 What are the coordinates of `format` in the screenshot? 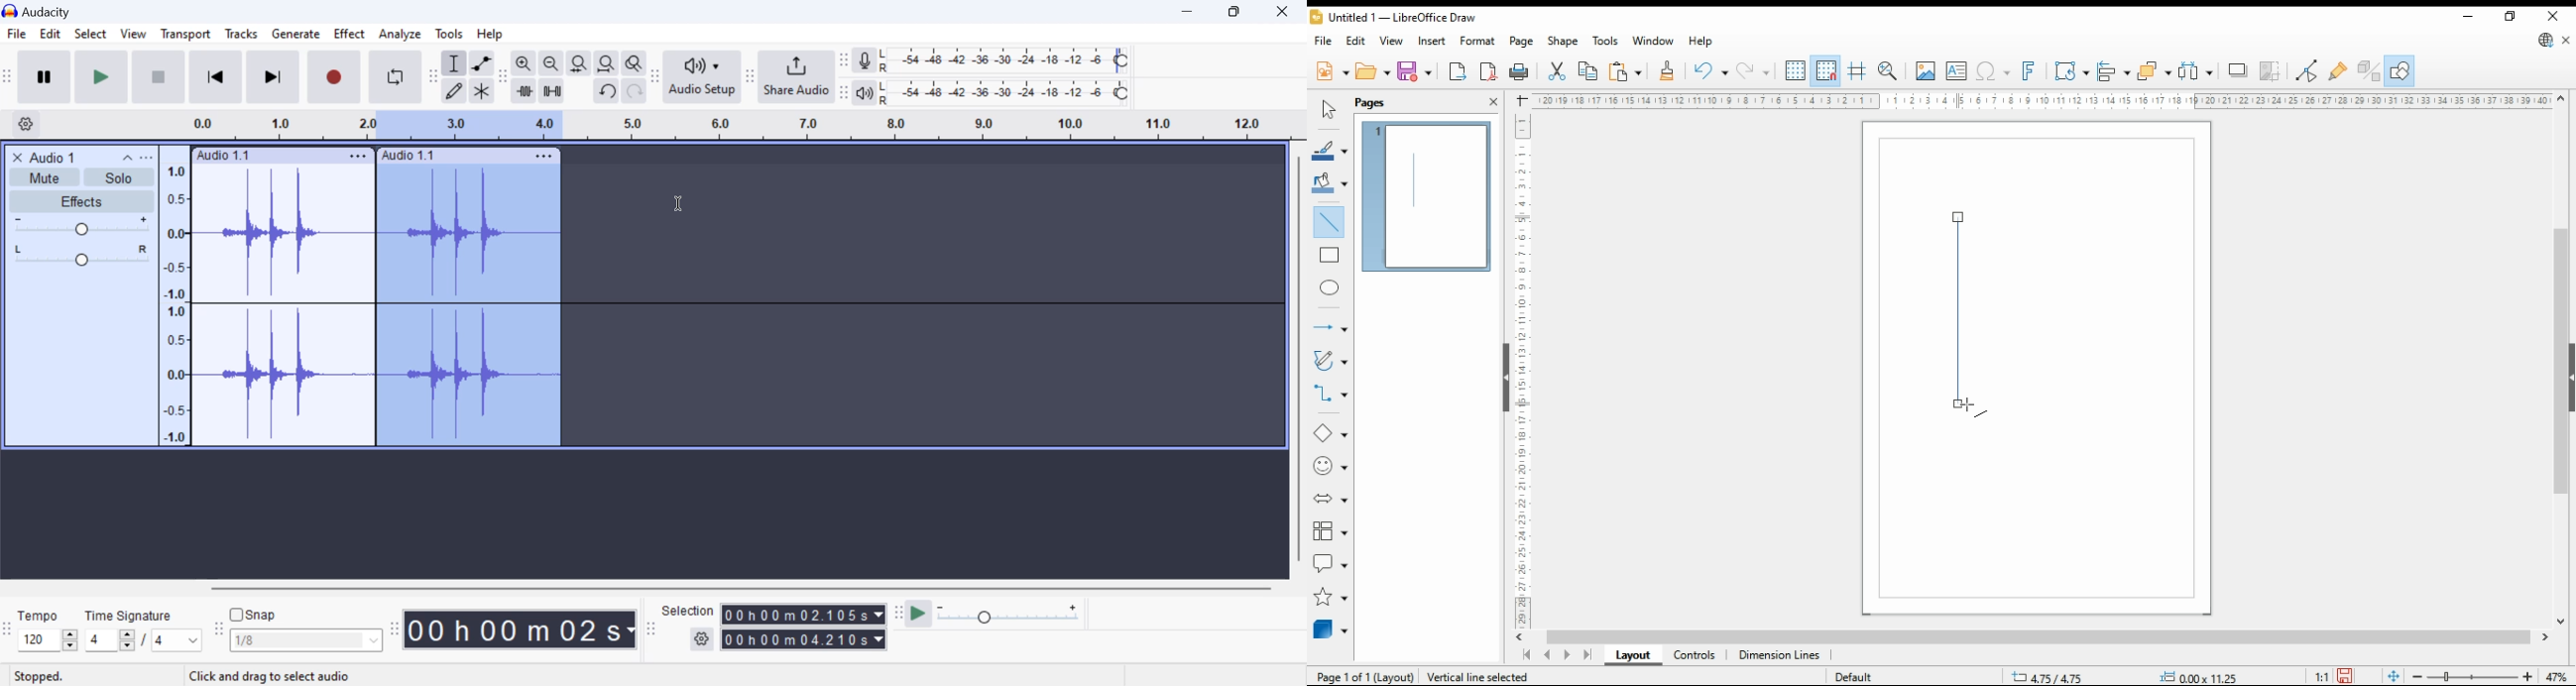 It's located at (1478, 41).